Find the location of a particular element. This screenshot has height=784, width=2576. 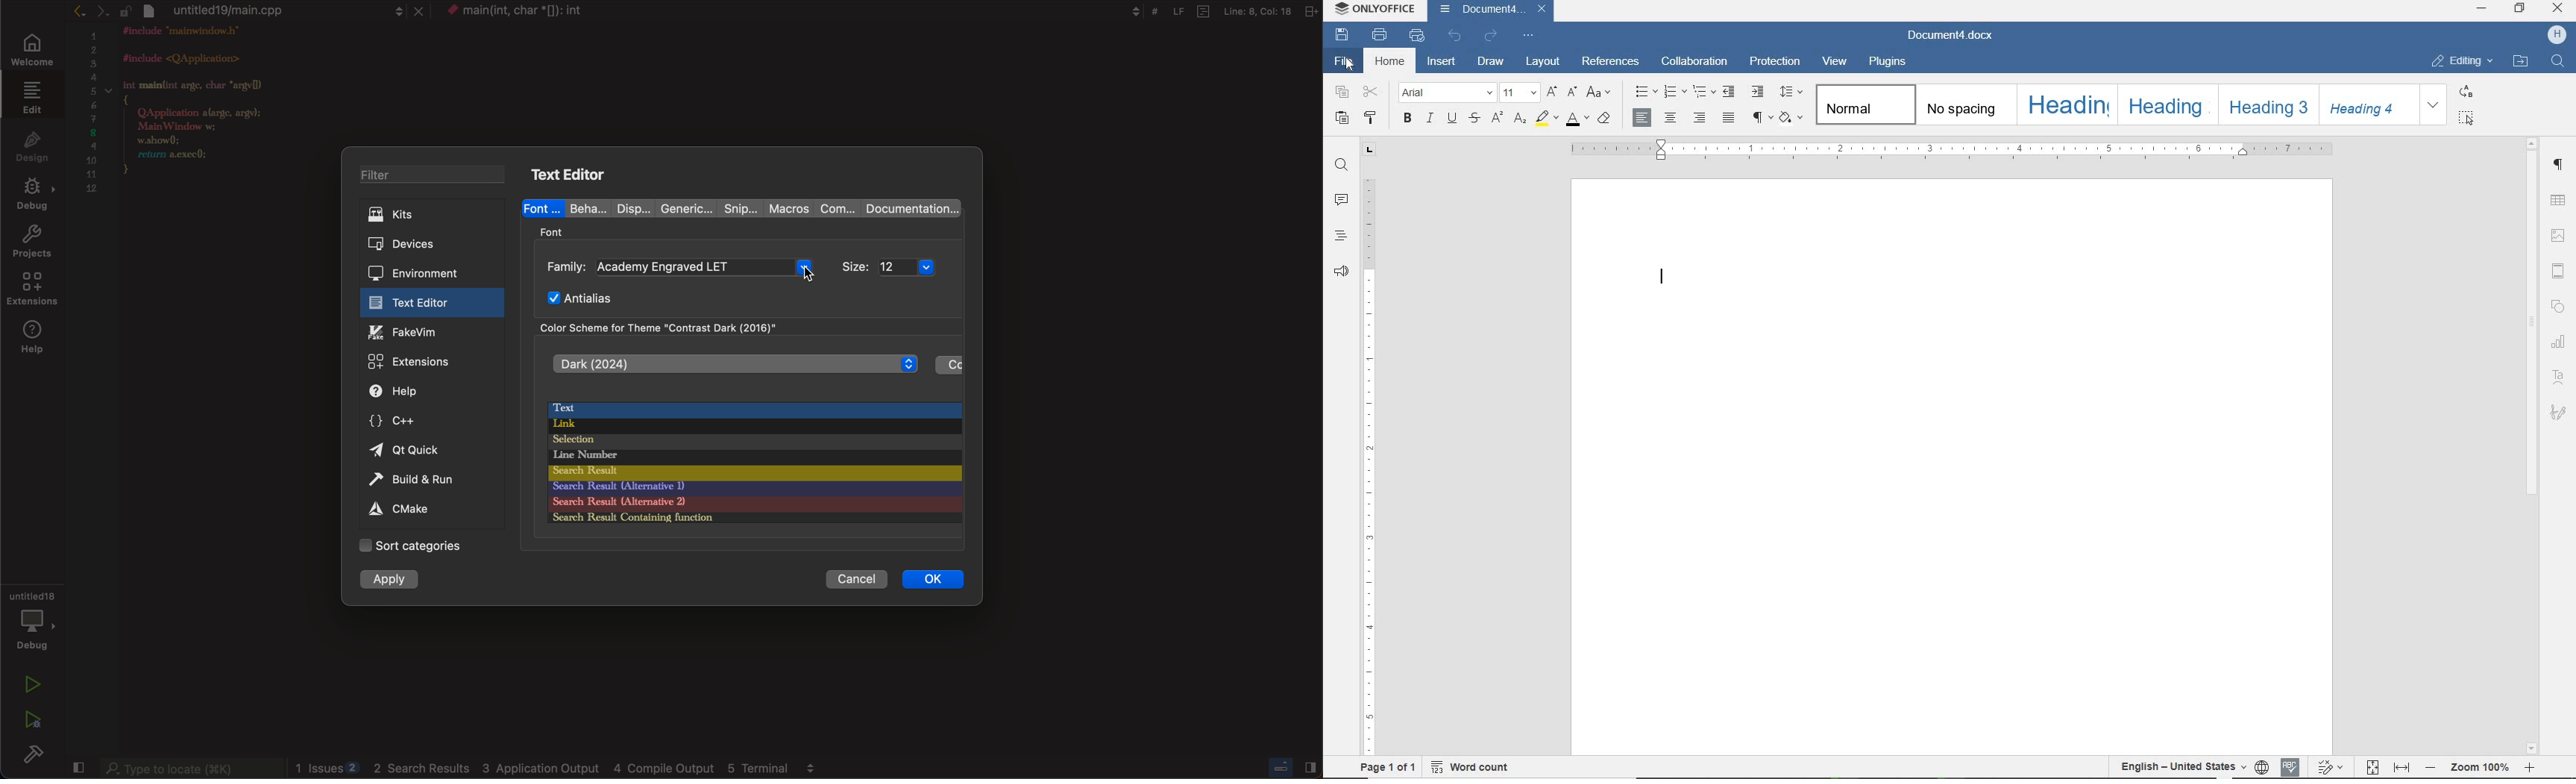

protection is located at coordinates (1774, 60).